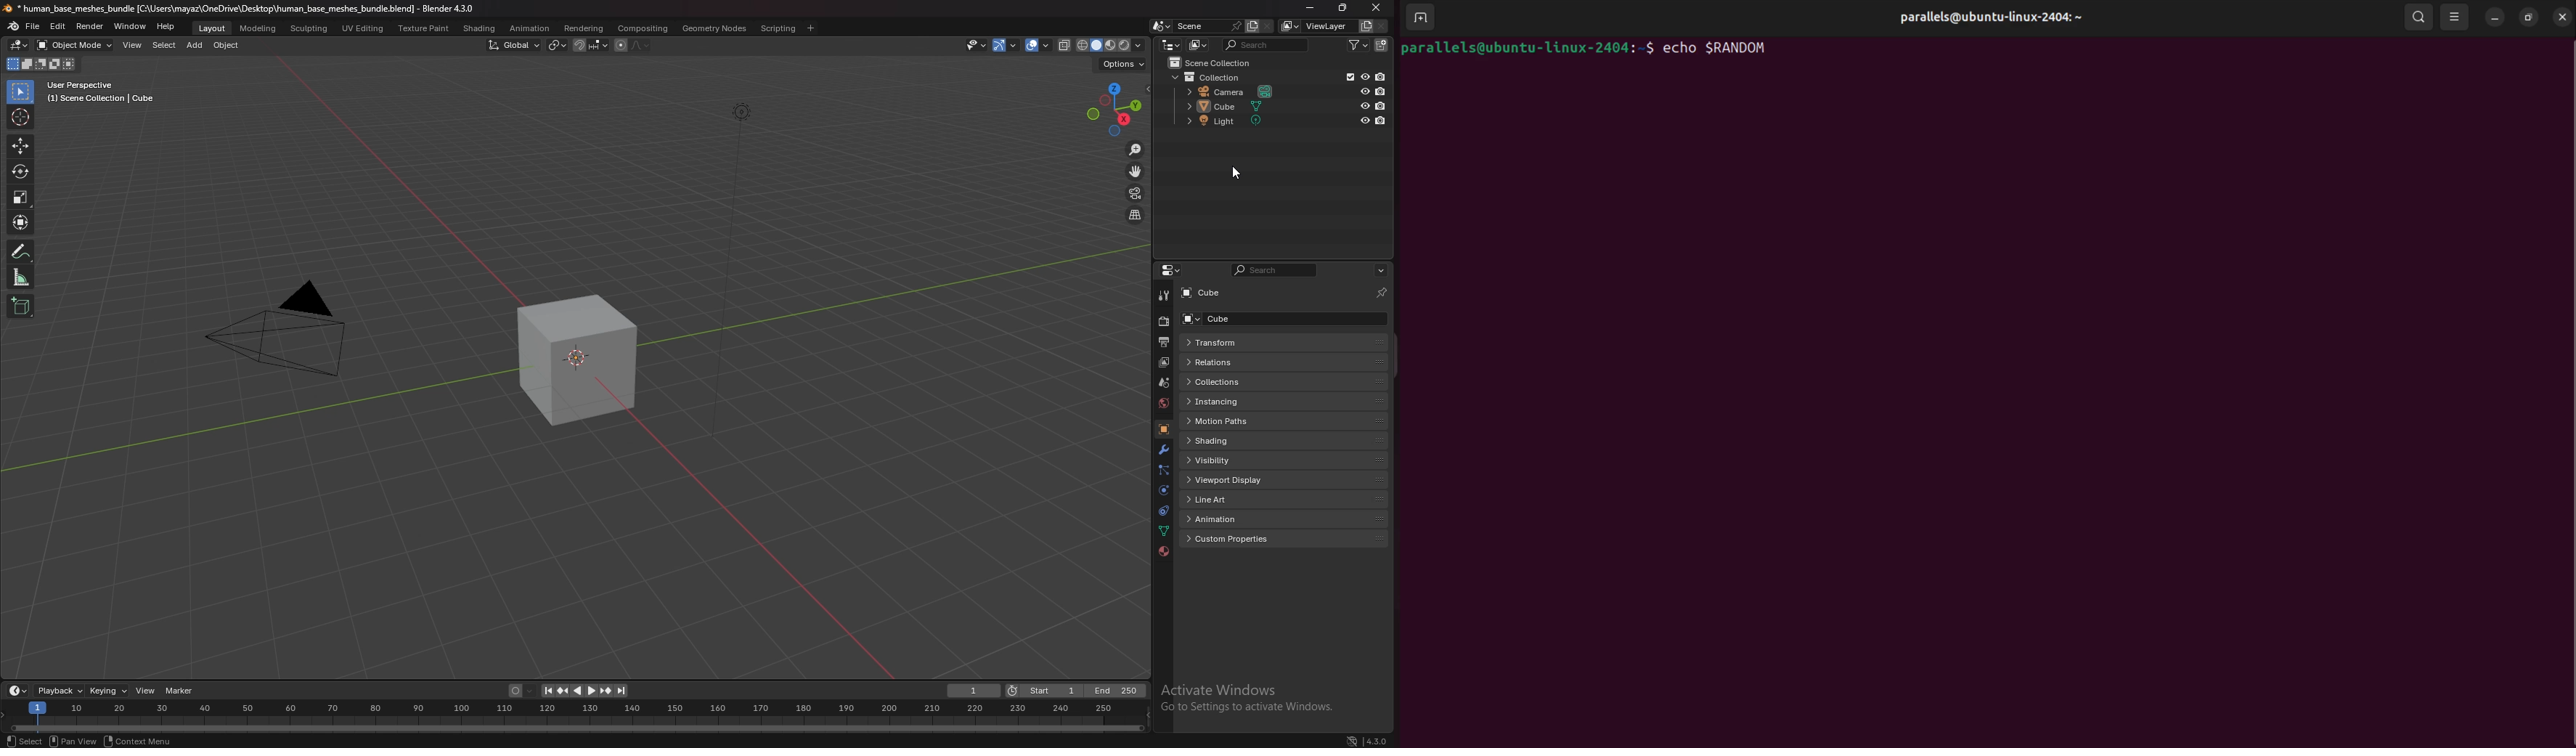 Image resolution: width=2576 pixels, height=756 pixels. Describe the element at coordinates (1039, 44) in the screenshot. I see `show overlays` at that location.